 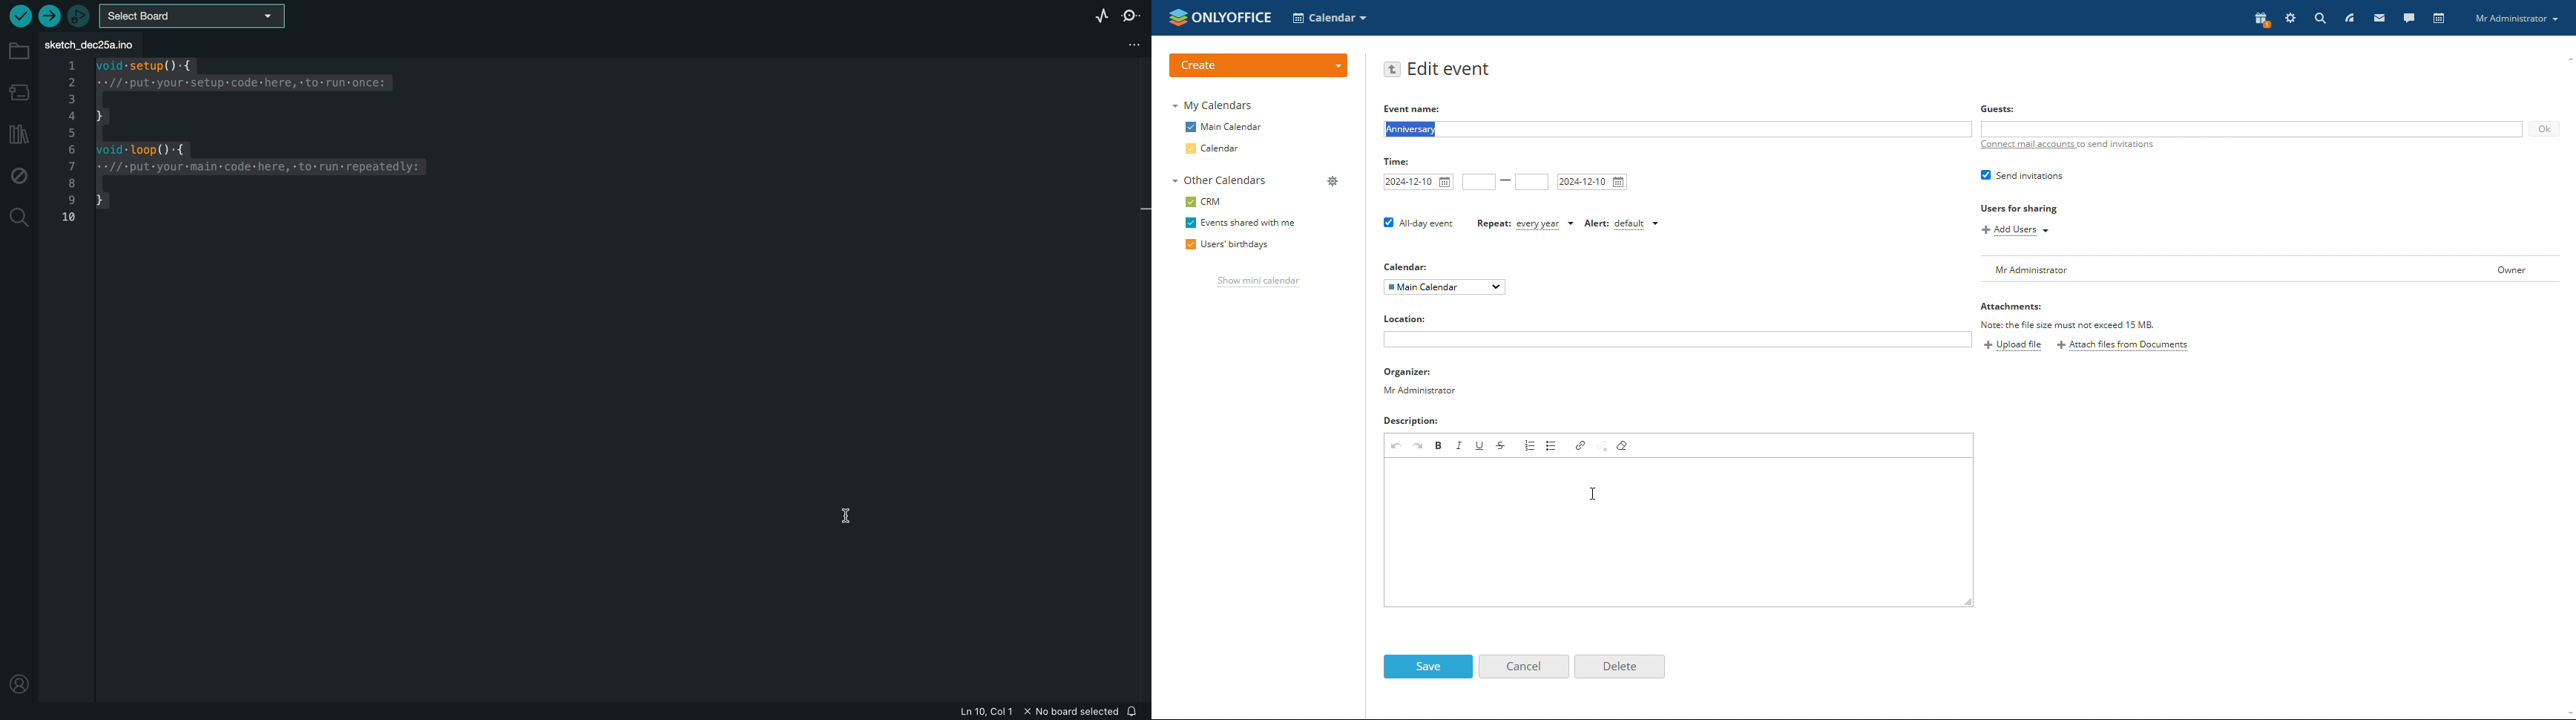 I want to click on Time:, so click(x=1402, y=161).